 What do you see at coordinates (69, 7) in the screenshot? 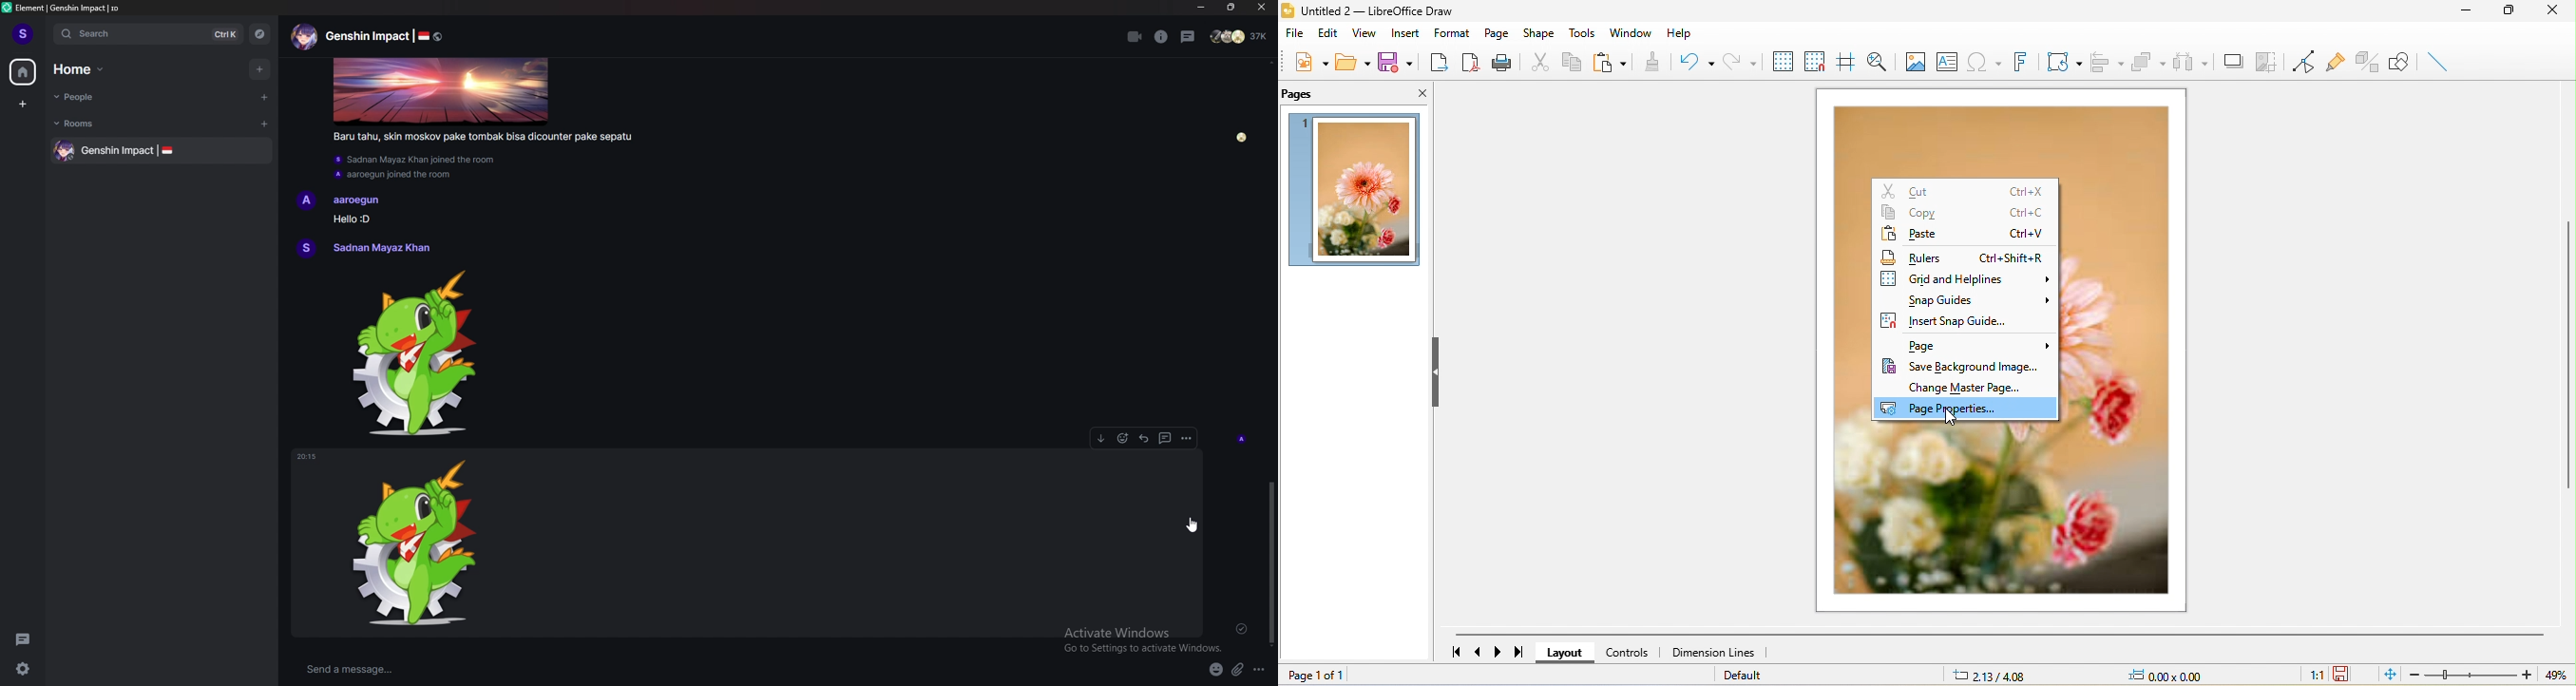
I see `Element | Genshin Impact | ID` at bounding box center [69, 7].